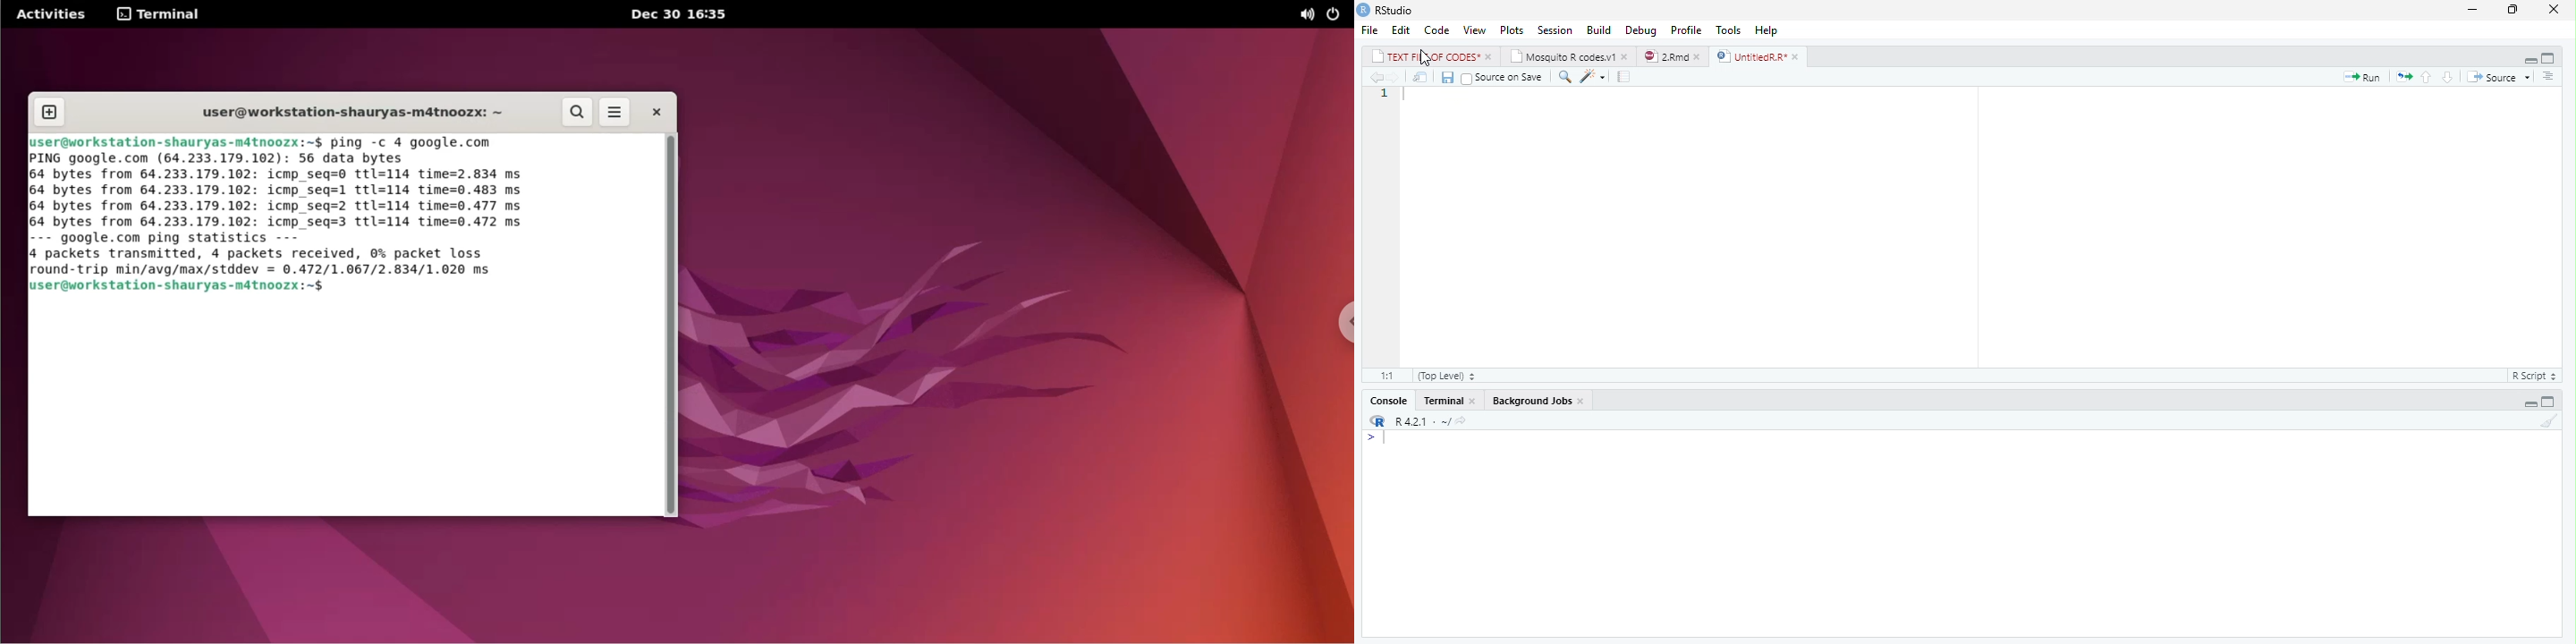 The image size is (2576, 644). I want to click on Profile, so click(1687, 30).